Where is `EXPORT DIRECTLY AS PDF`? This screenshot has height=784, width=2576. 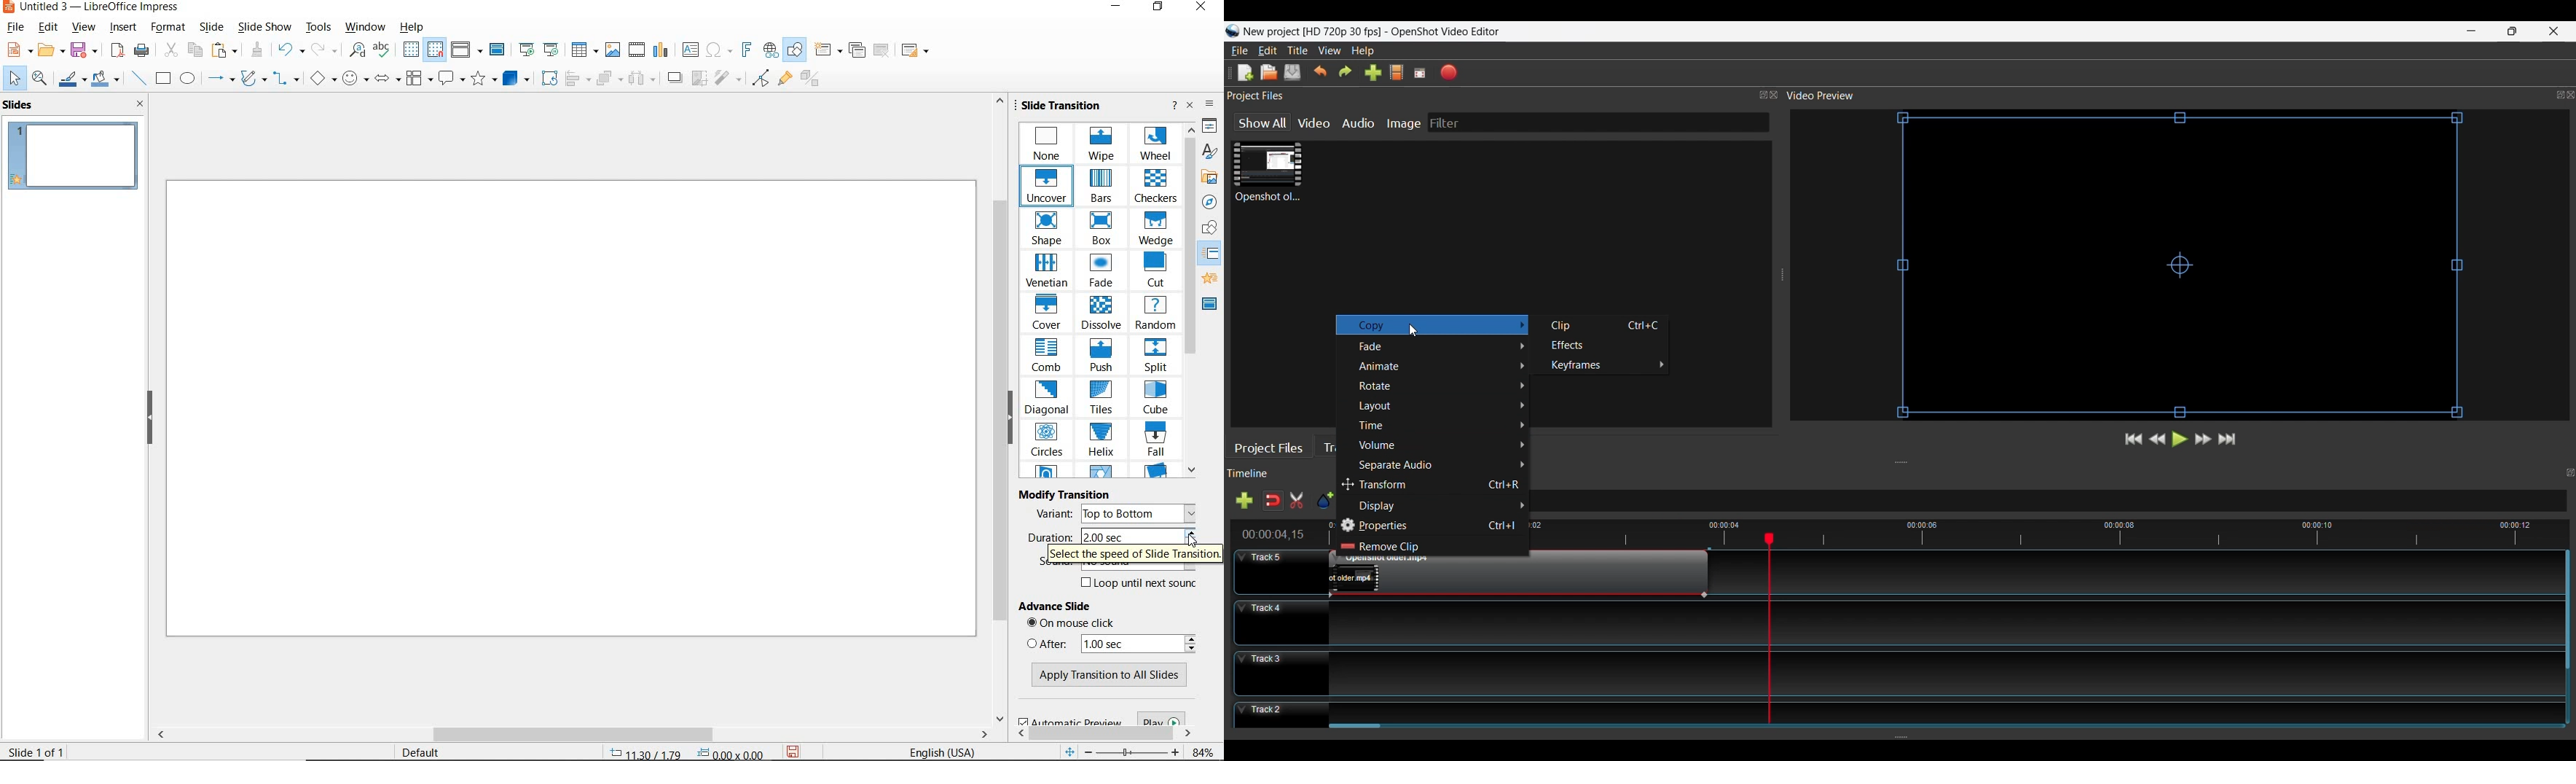
EXPORT DIRECTLY AS PDF is located at coordinates (119, 49).